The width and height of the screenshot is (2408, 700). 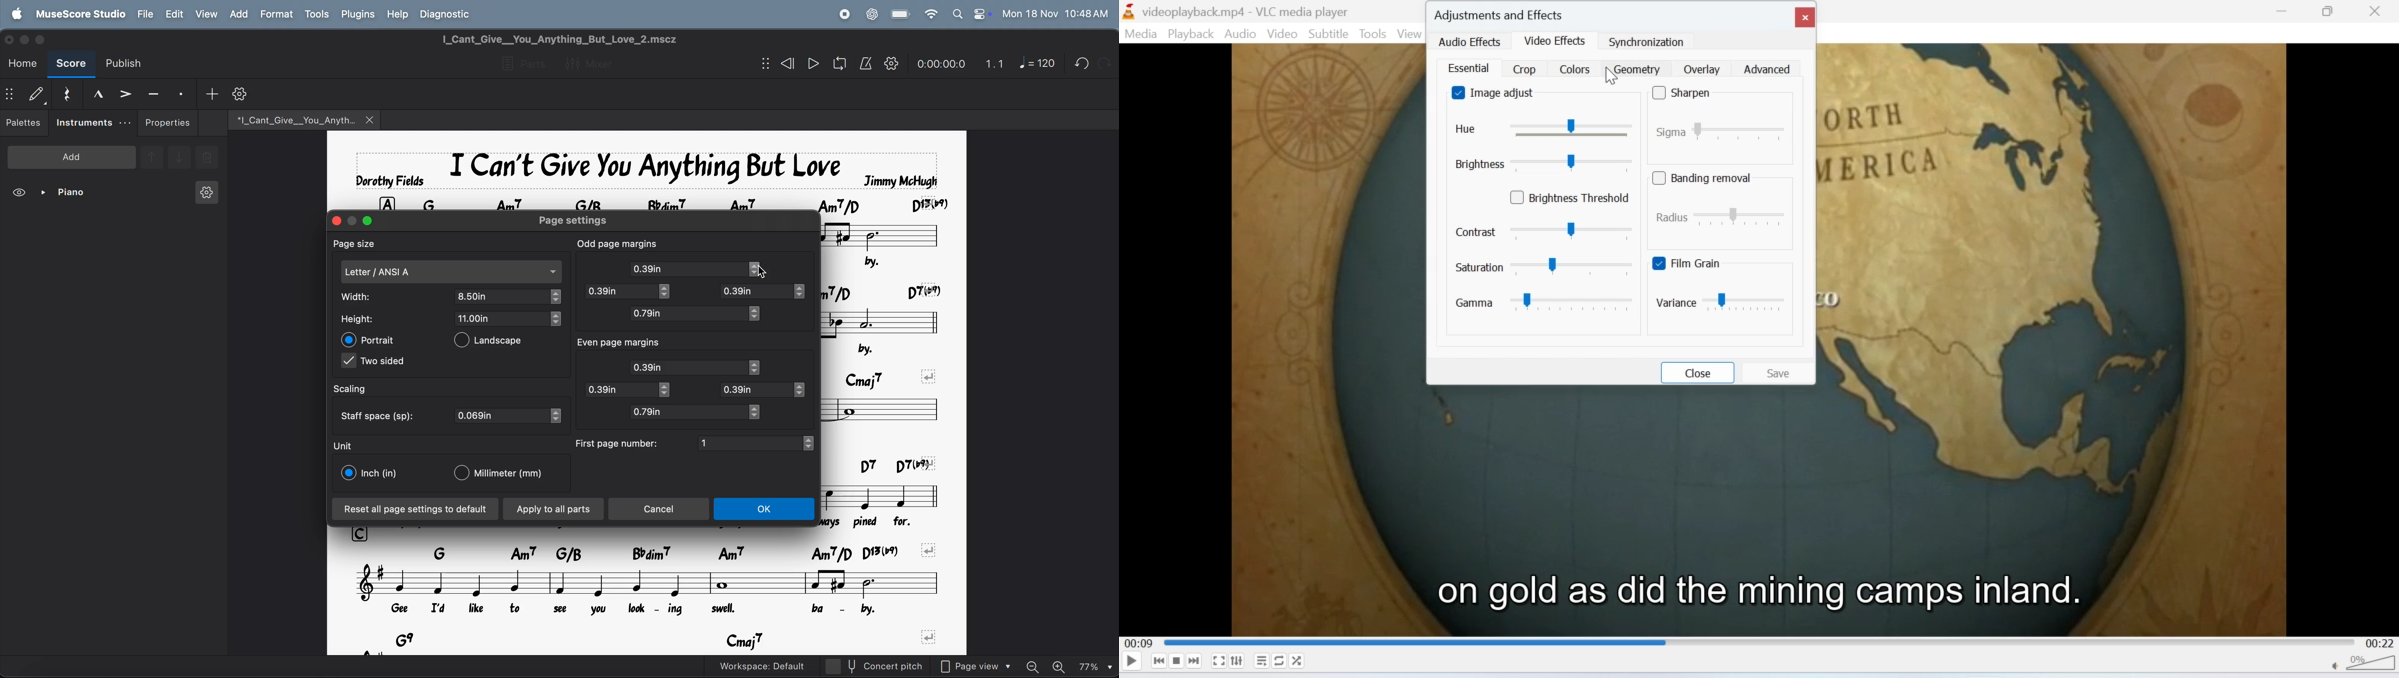 What do you see at coordinates (827, 65) in the screenshot?
I see `loop playback` at bounding box center [827, 65].